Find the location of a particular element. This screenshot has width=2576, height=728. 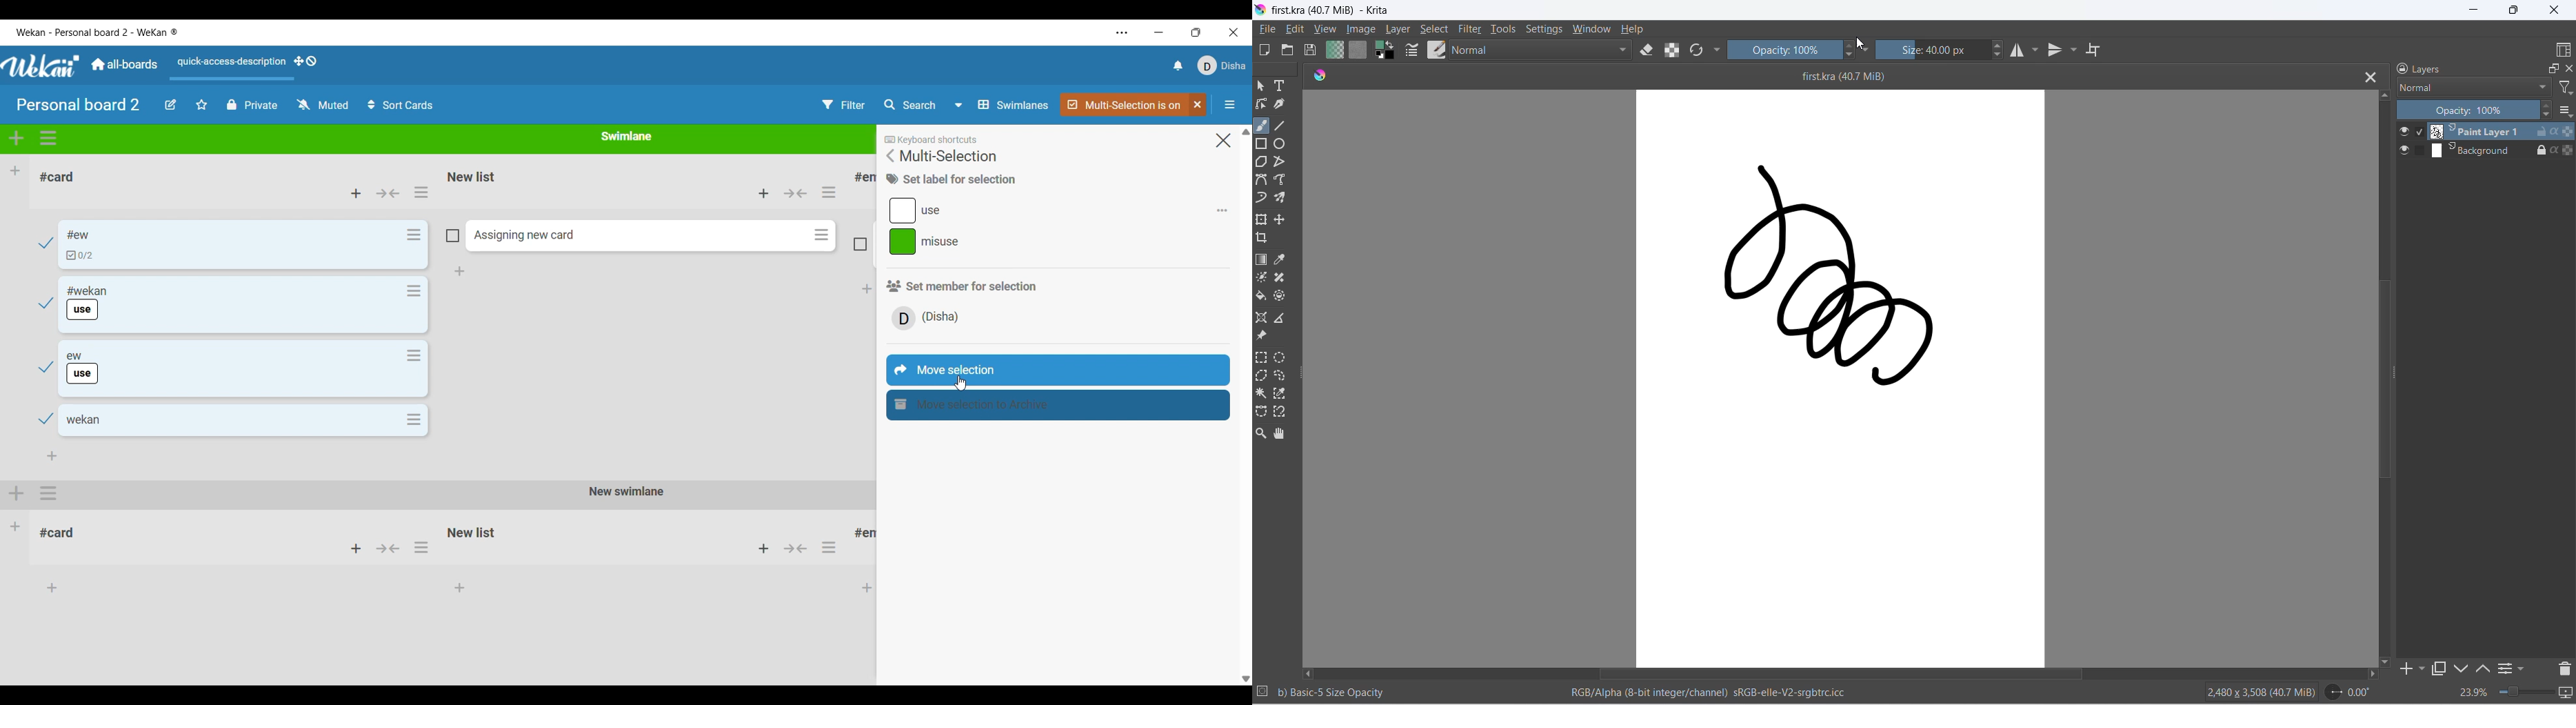

increase and decrease opacity is located at coordinates (1849, 50).